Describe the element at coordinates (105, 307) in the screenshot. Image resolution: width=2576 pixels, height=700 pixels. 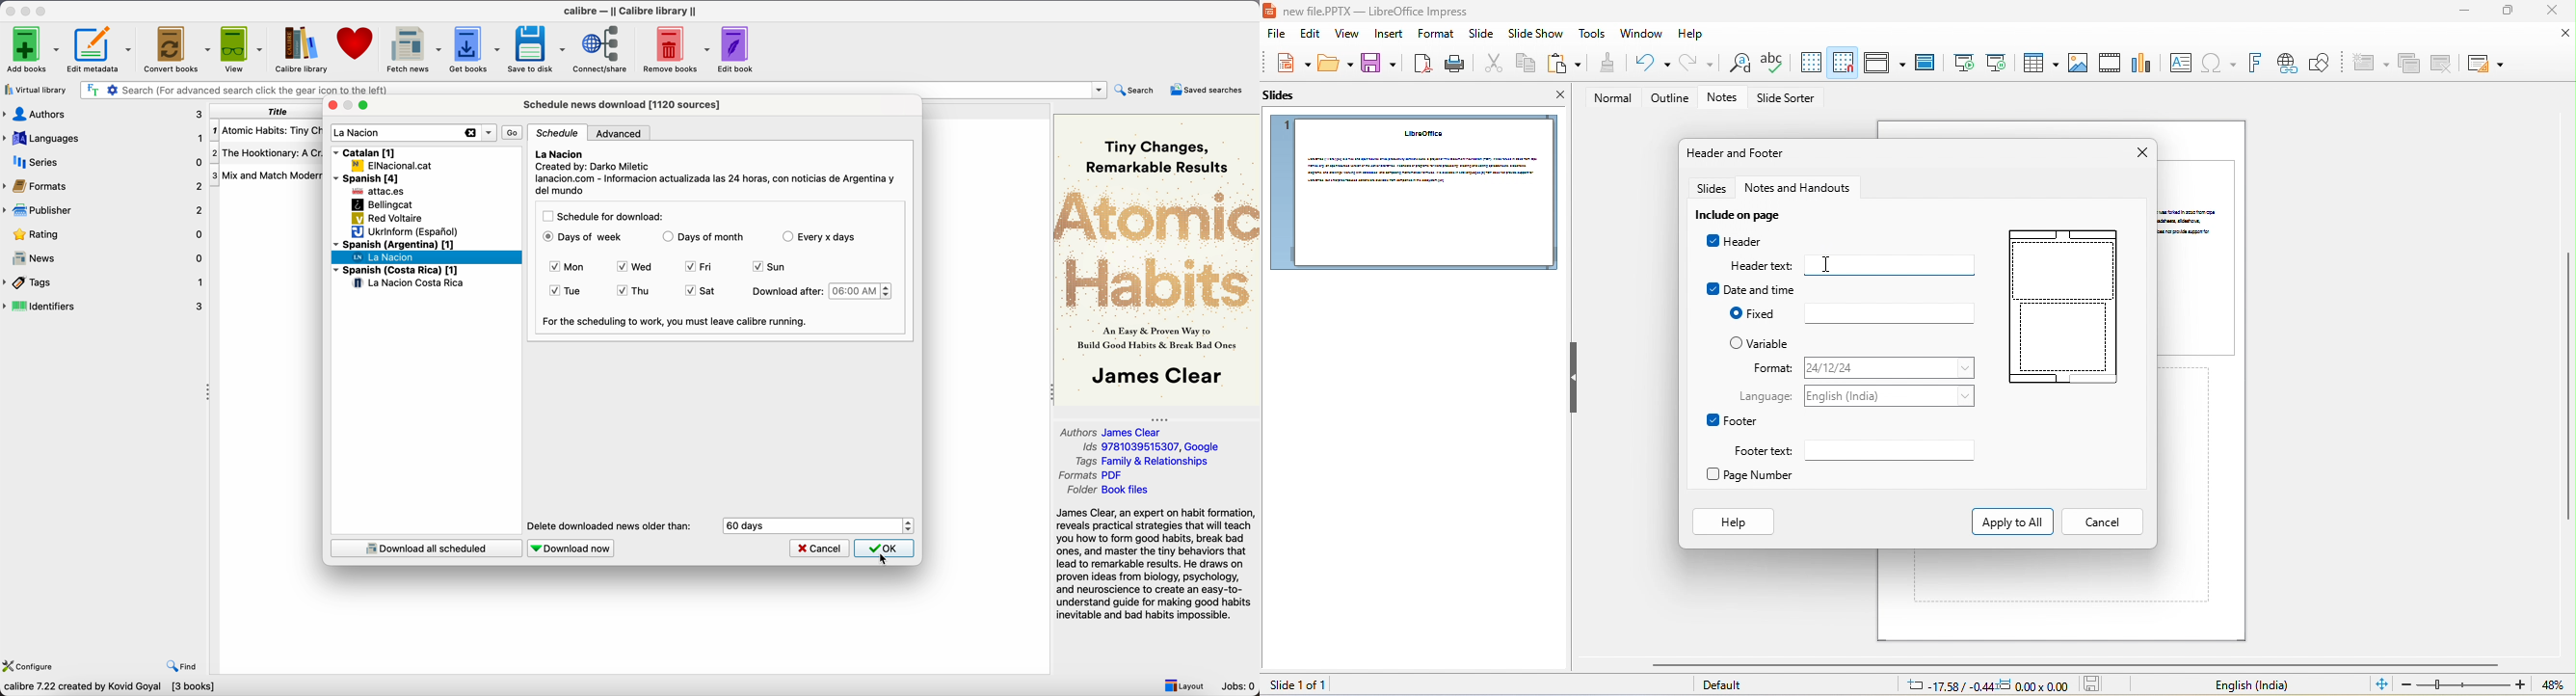
I see `identifiers` at that location.